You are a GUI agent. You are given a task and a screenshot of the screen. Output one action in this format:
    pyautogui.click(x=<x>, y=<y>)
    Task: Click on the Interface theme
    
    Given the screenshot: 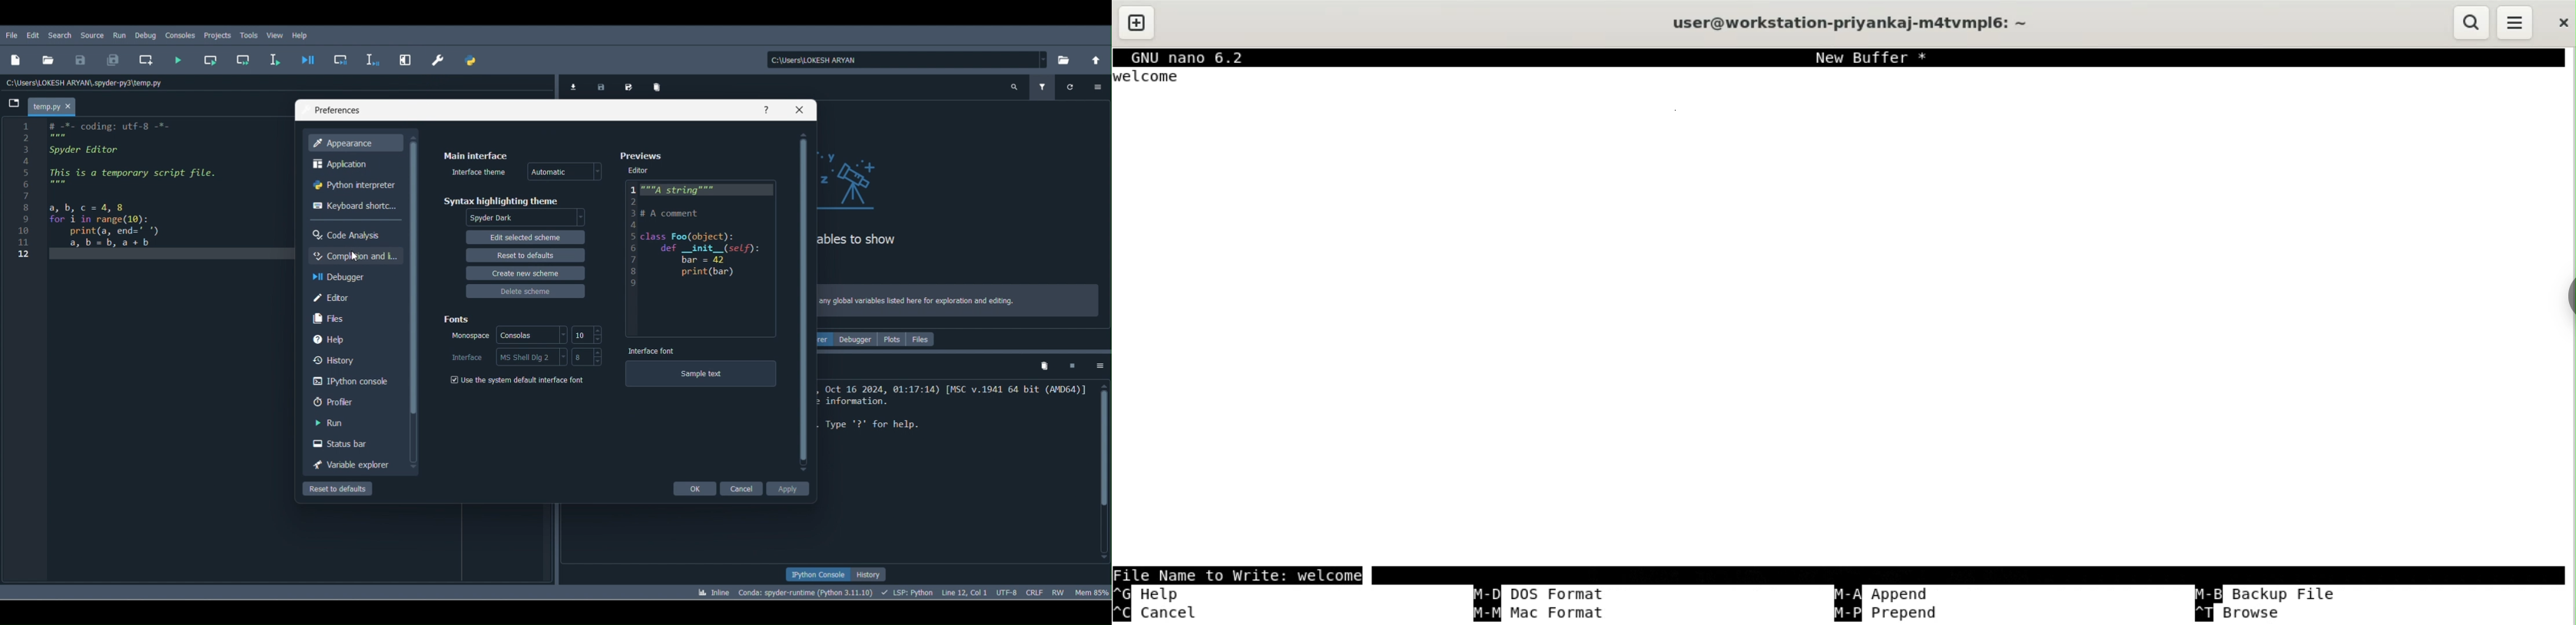 What is the action you would take?
    pyautogui.click(x=478, y=172)
    